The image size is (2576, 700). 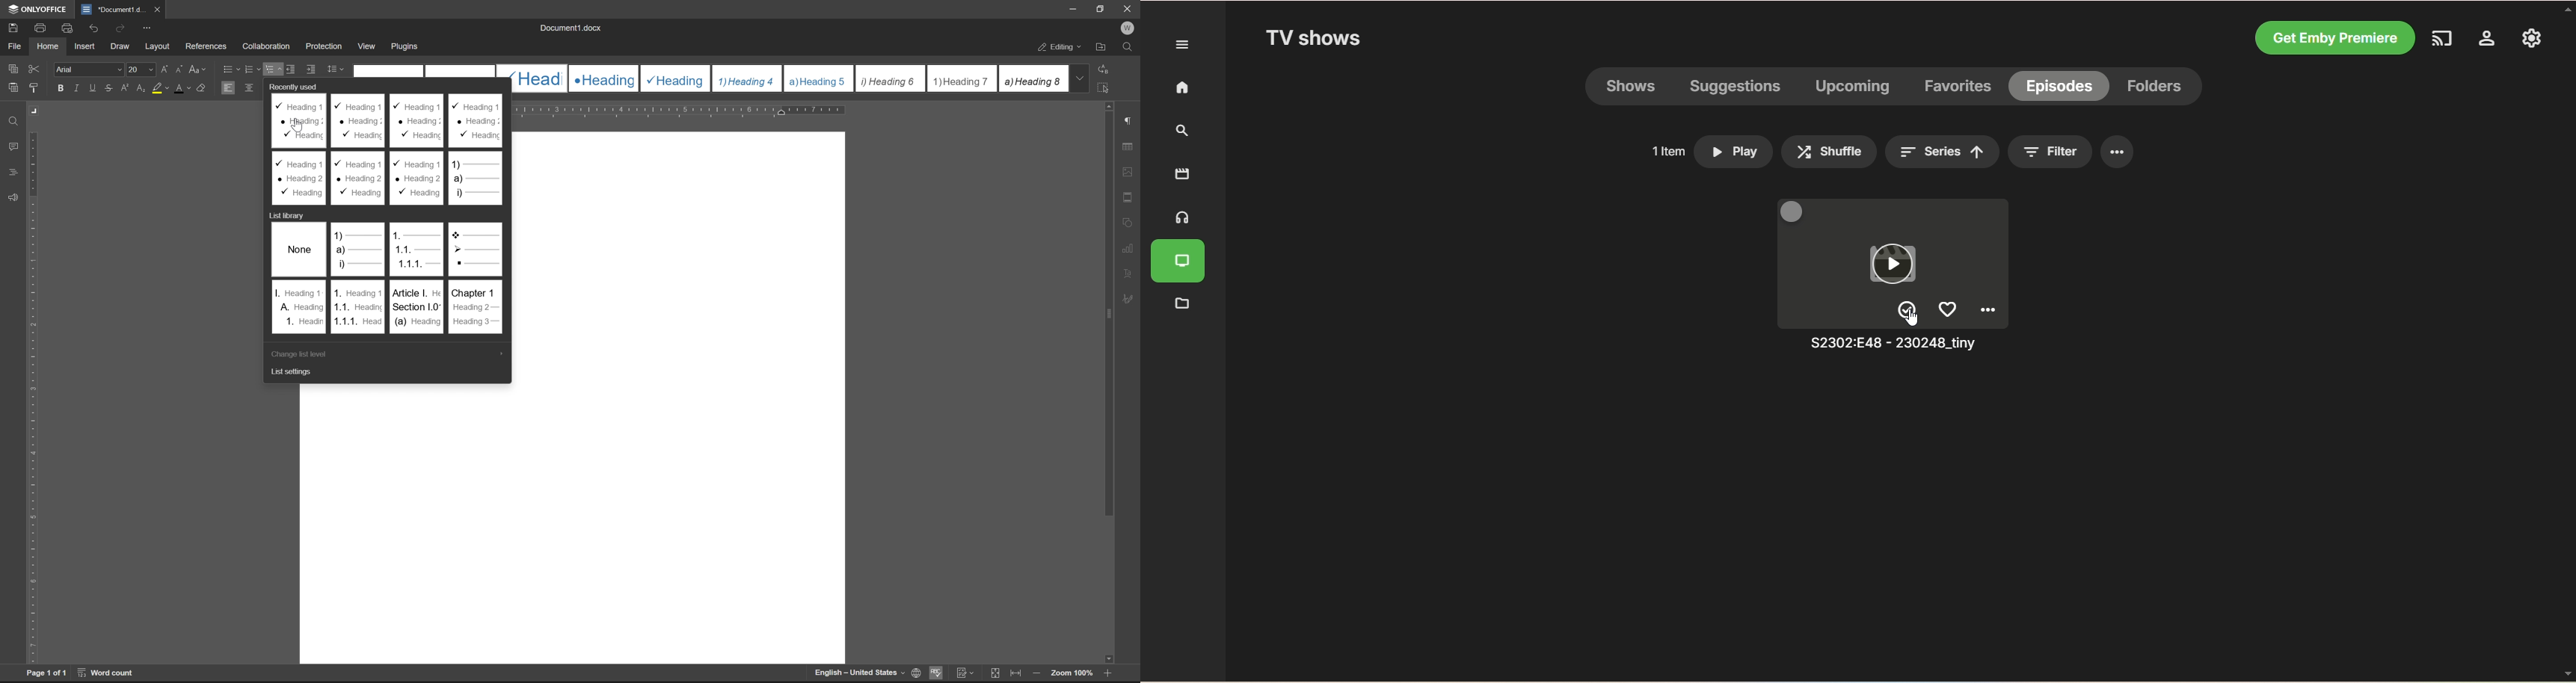 What do you see at coordinates (1080, 77) in the screenshot?
I see `drop down` at bounding box center [1080, 77].